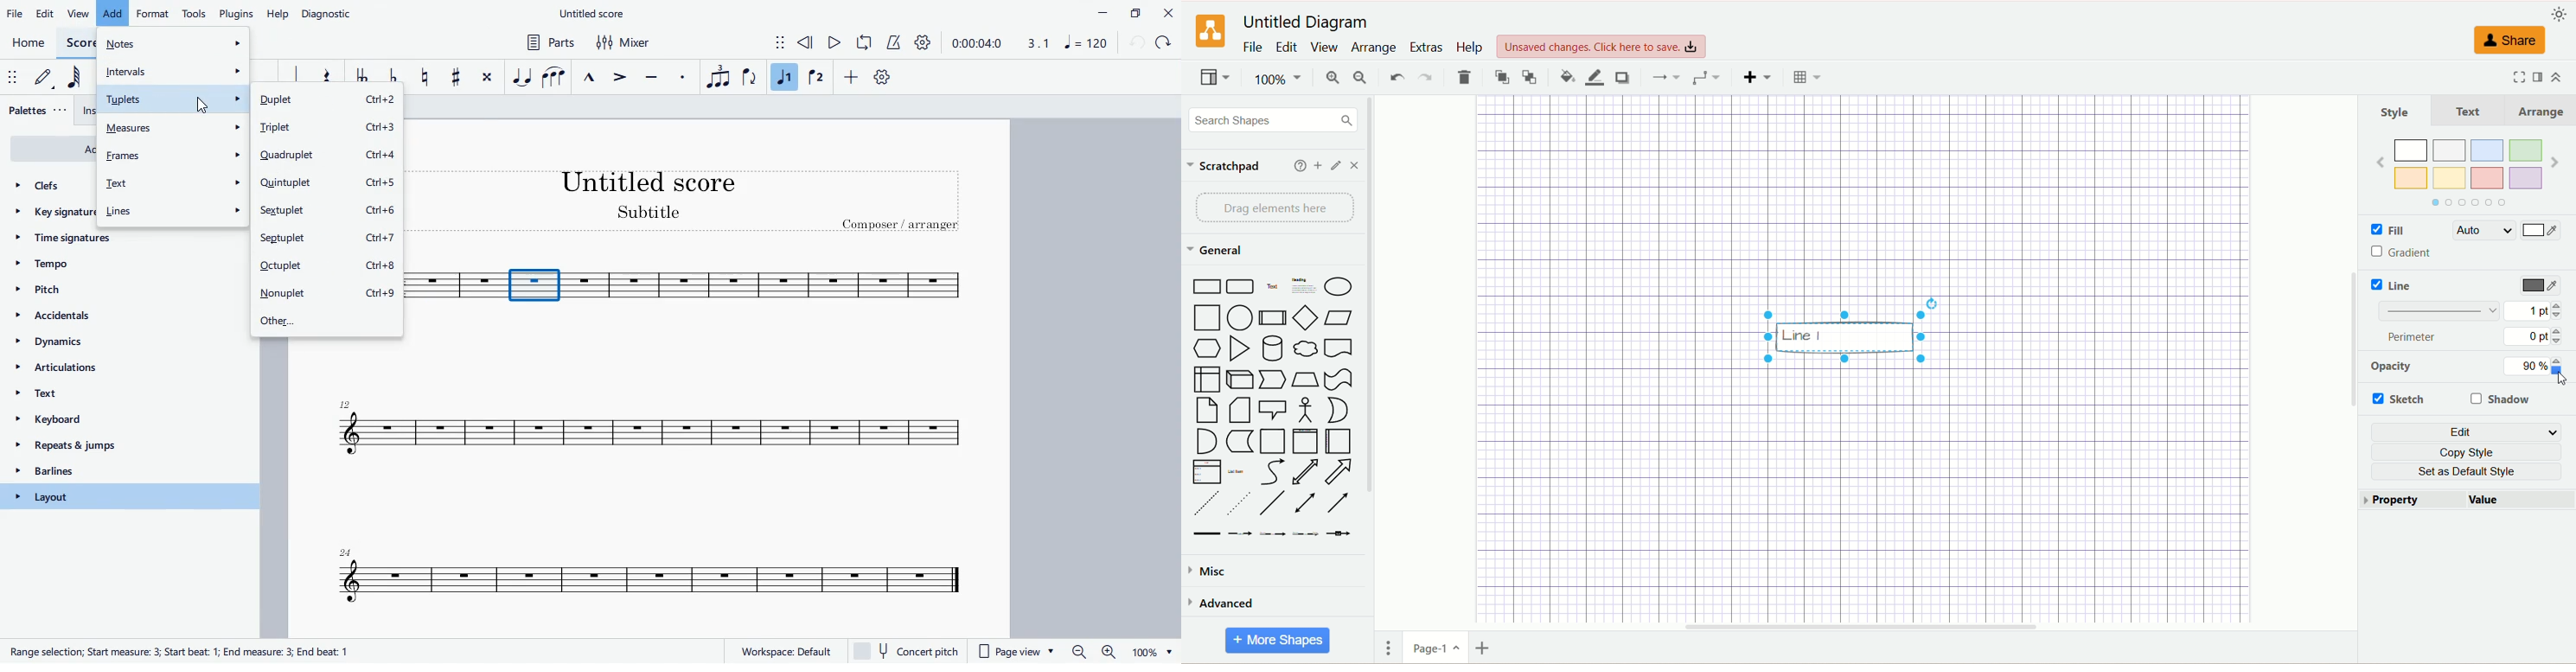  Describe the element at coordinates (1372, 363) in the screenshot. I see `vertical scroll bar` at that location.